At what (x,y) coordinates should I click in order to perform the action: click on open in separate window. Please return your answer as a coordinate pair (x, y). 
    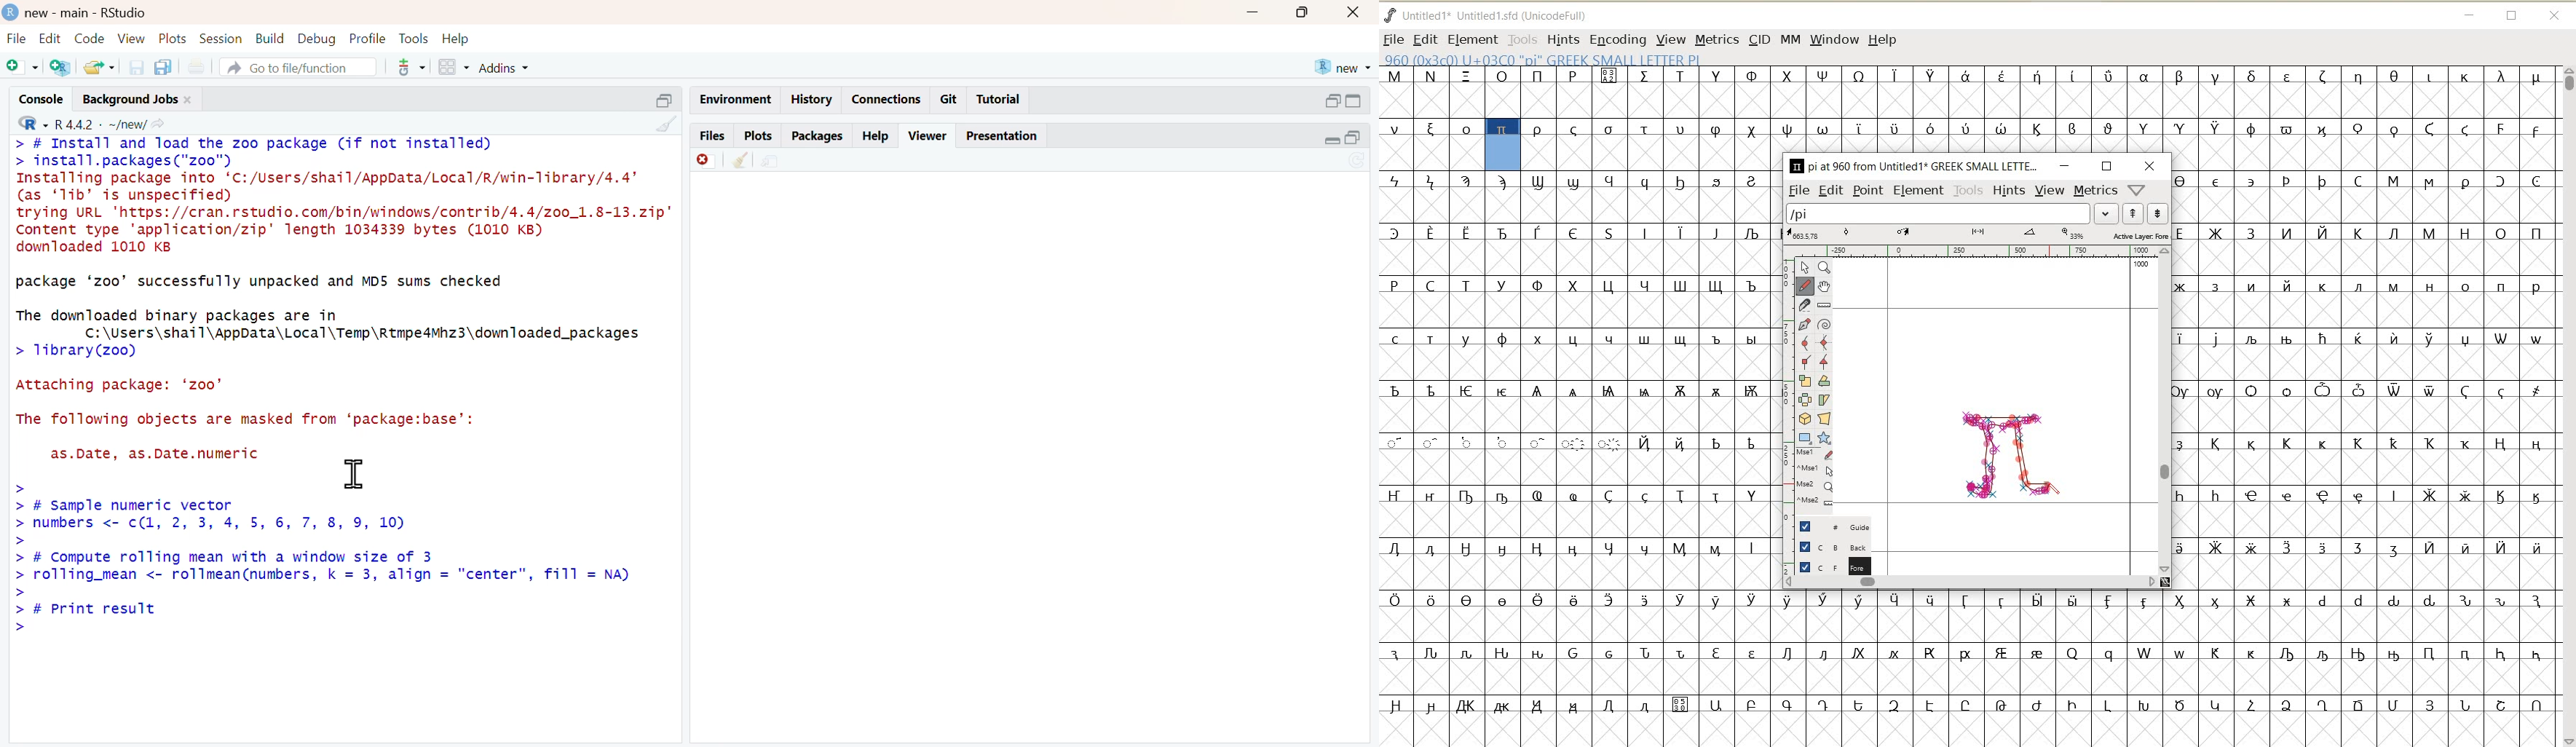
    Looking at the image, I should click on (1353, 137).